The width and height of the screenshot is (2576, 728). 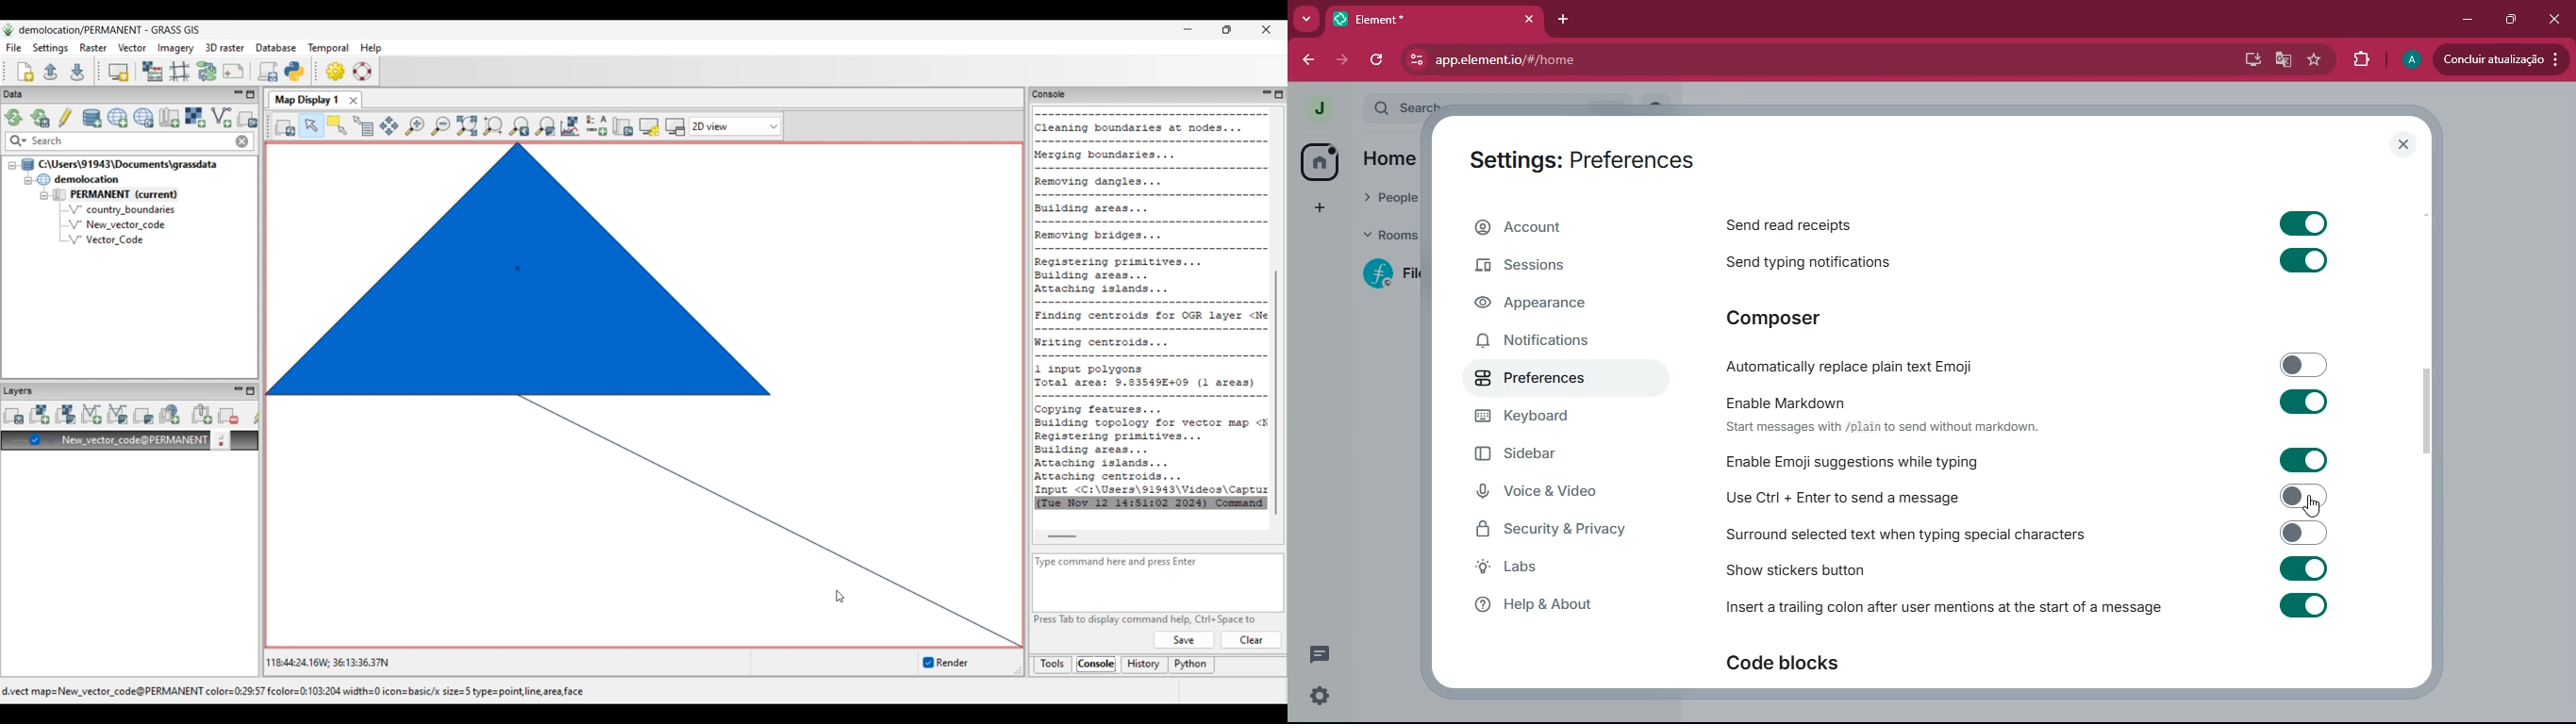 I want to click on Concluir atualização, so click(x=2504, y=59).